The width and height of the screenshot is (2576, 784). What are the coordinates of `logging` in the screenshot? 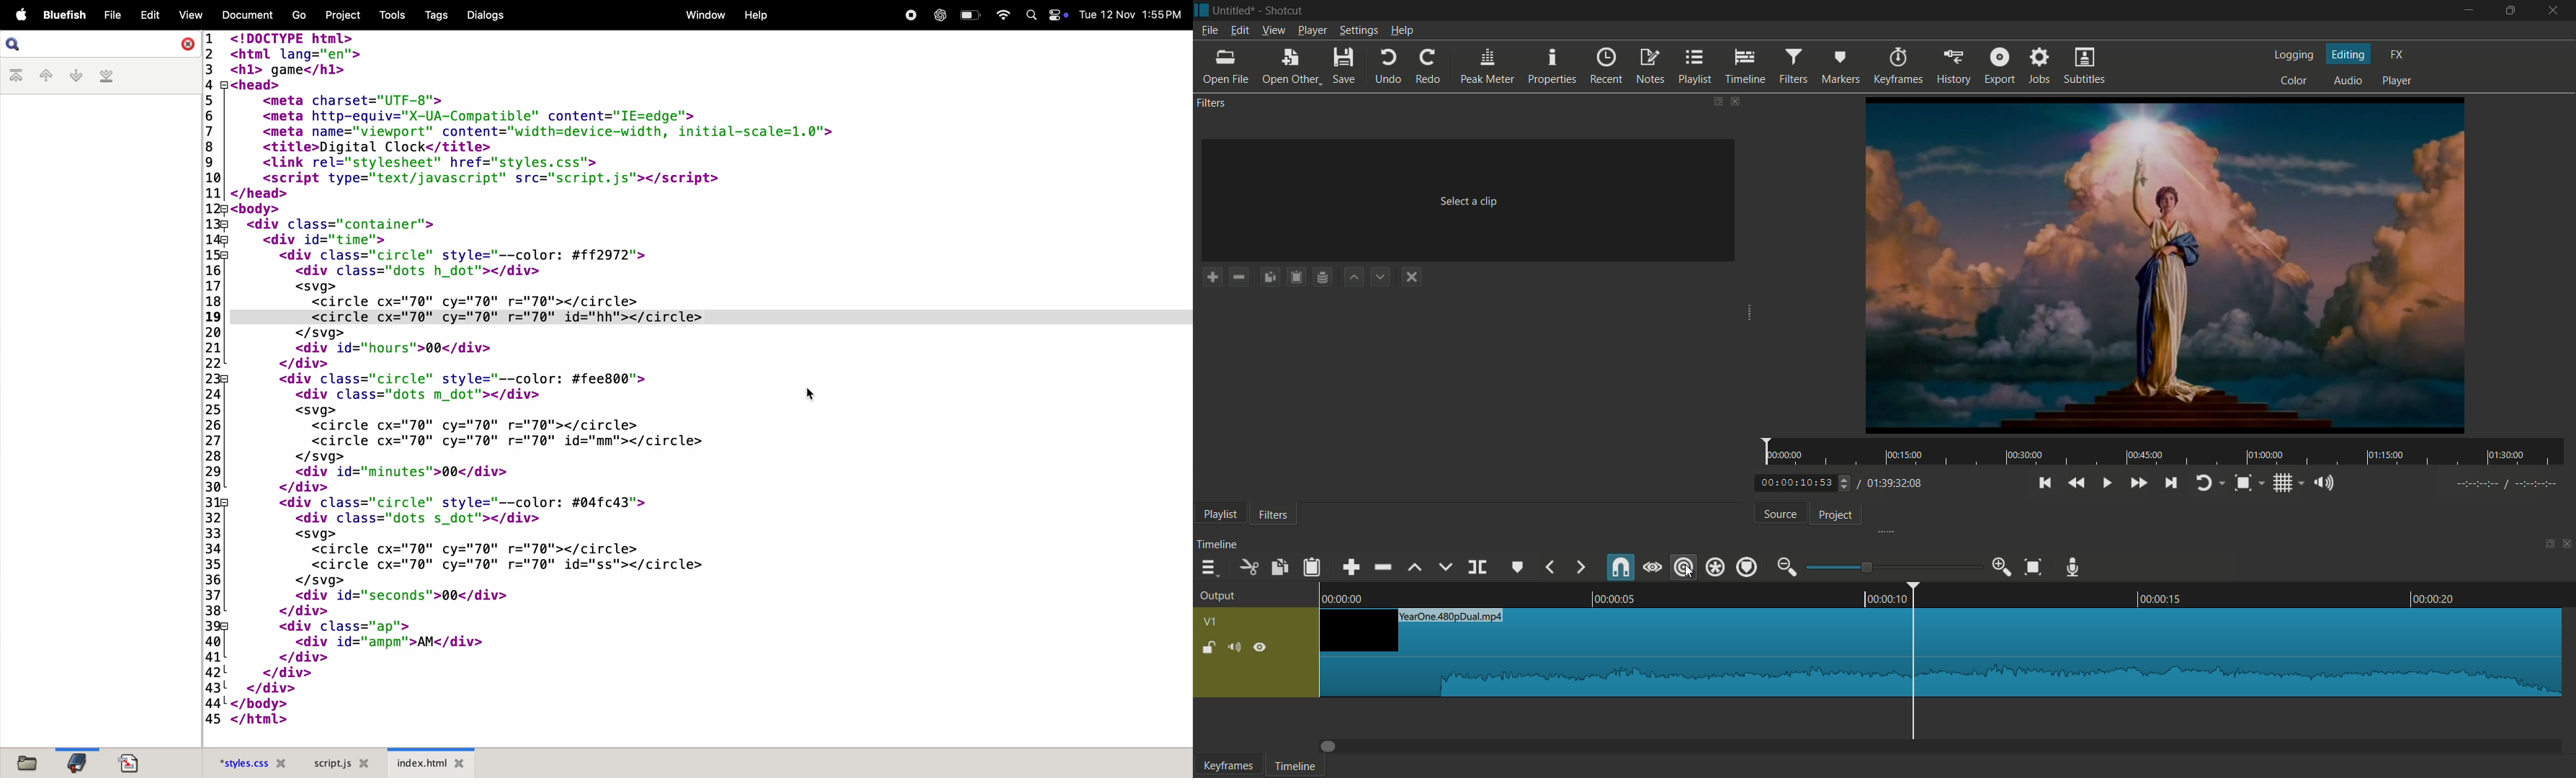 It's located at (2294, 57).